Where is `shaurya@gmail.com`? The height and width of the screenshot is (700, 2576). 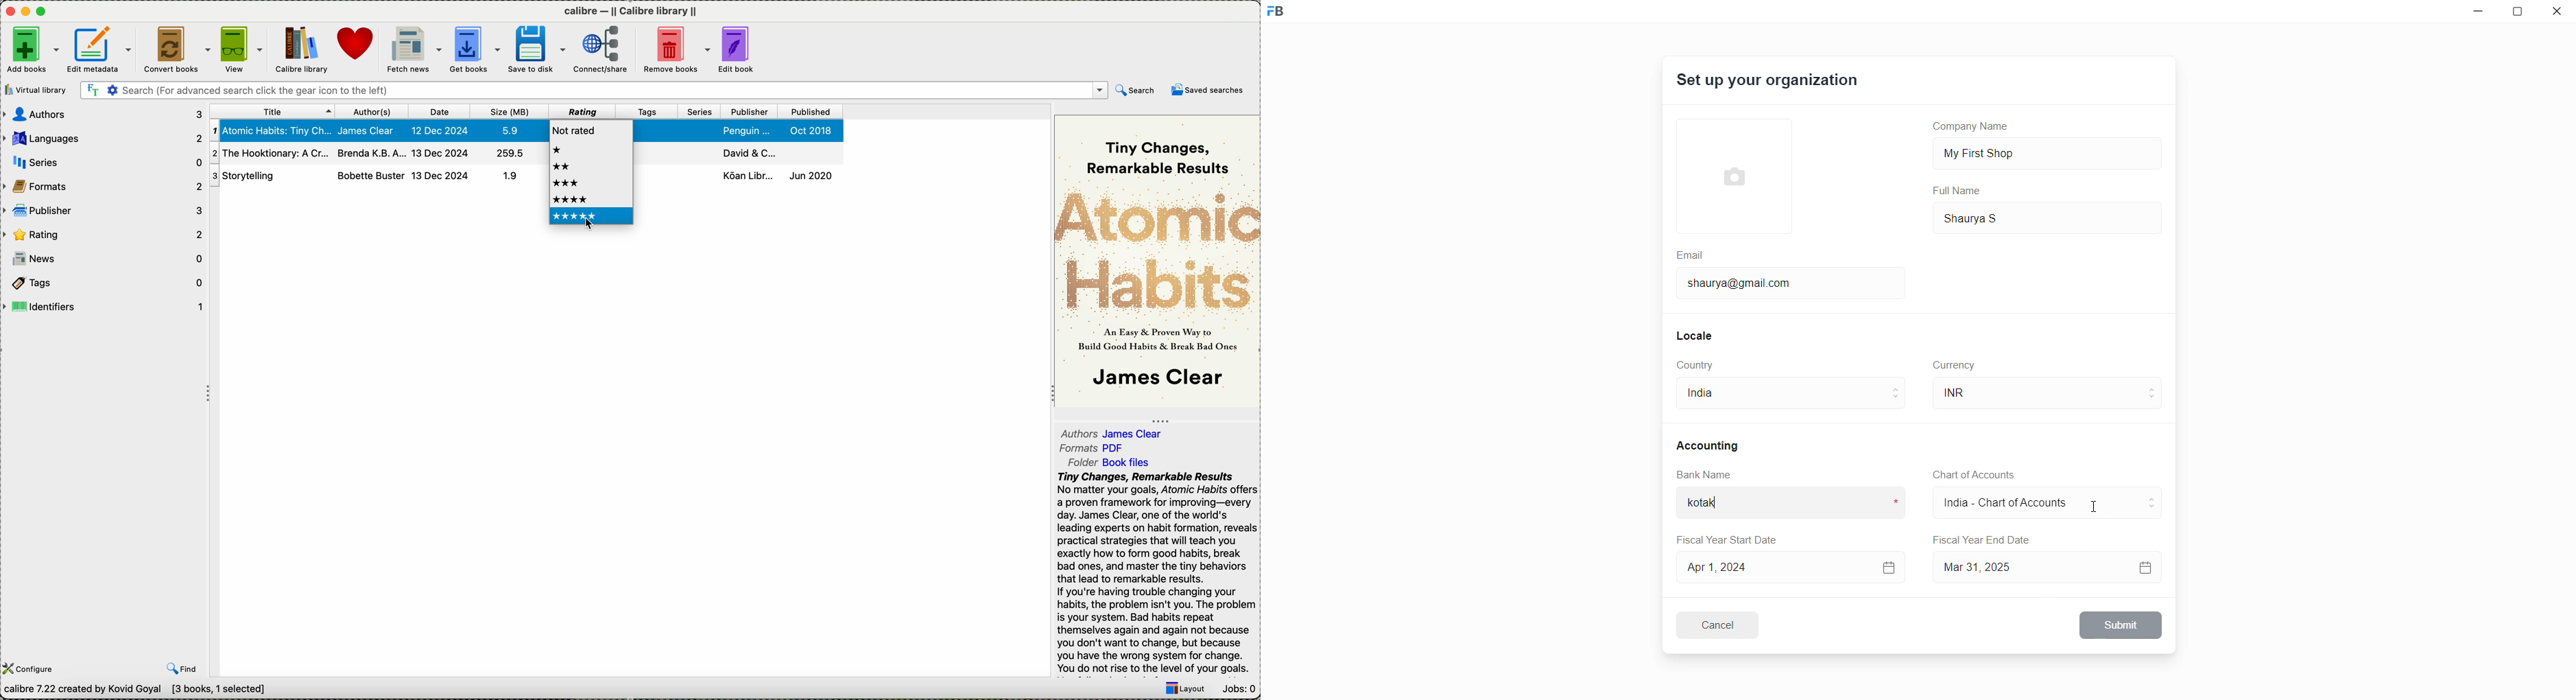 shaurya@gmail.com is located at coordinates (1744, 281).